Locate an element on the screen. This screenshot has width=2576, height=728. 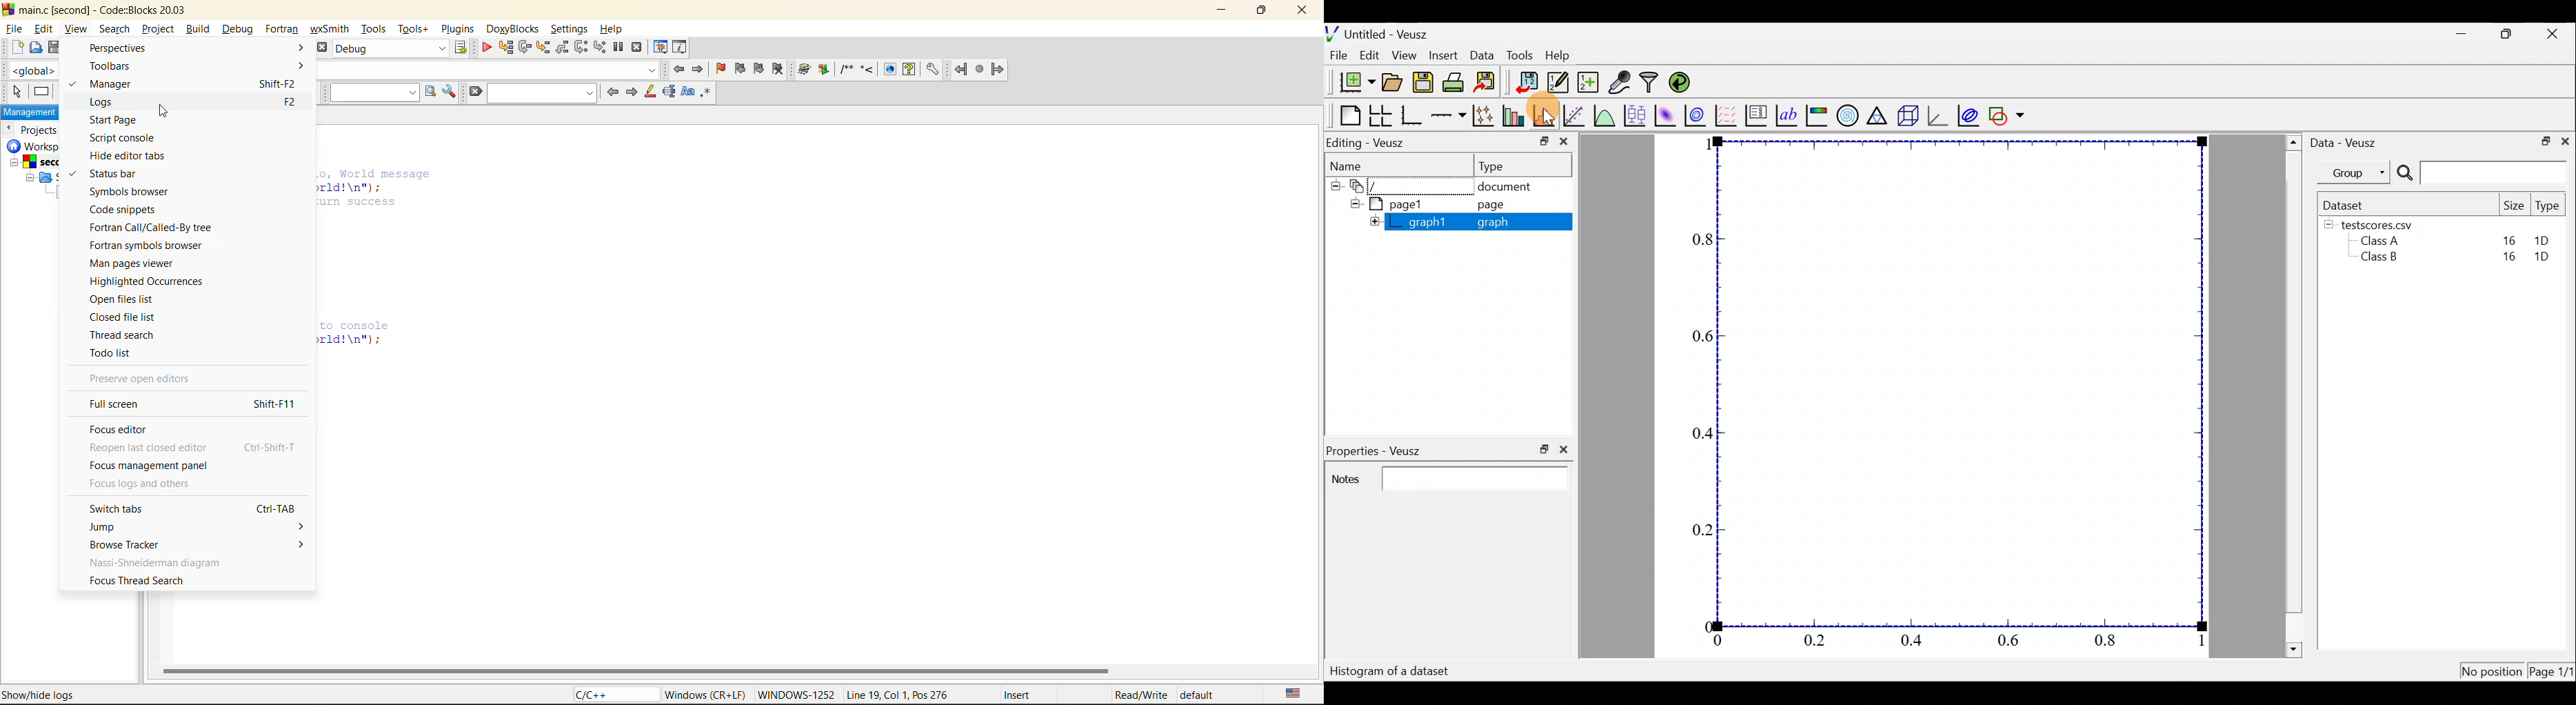
Reload linked datasets is located at coordinates (1681, 83).